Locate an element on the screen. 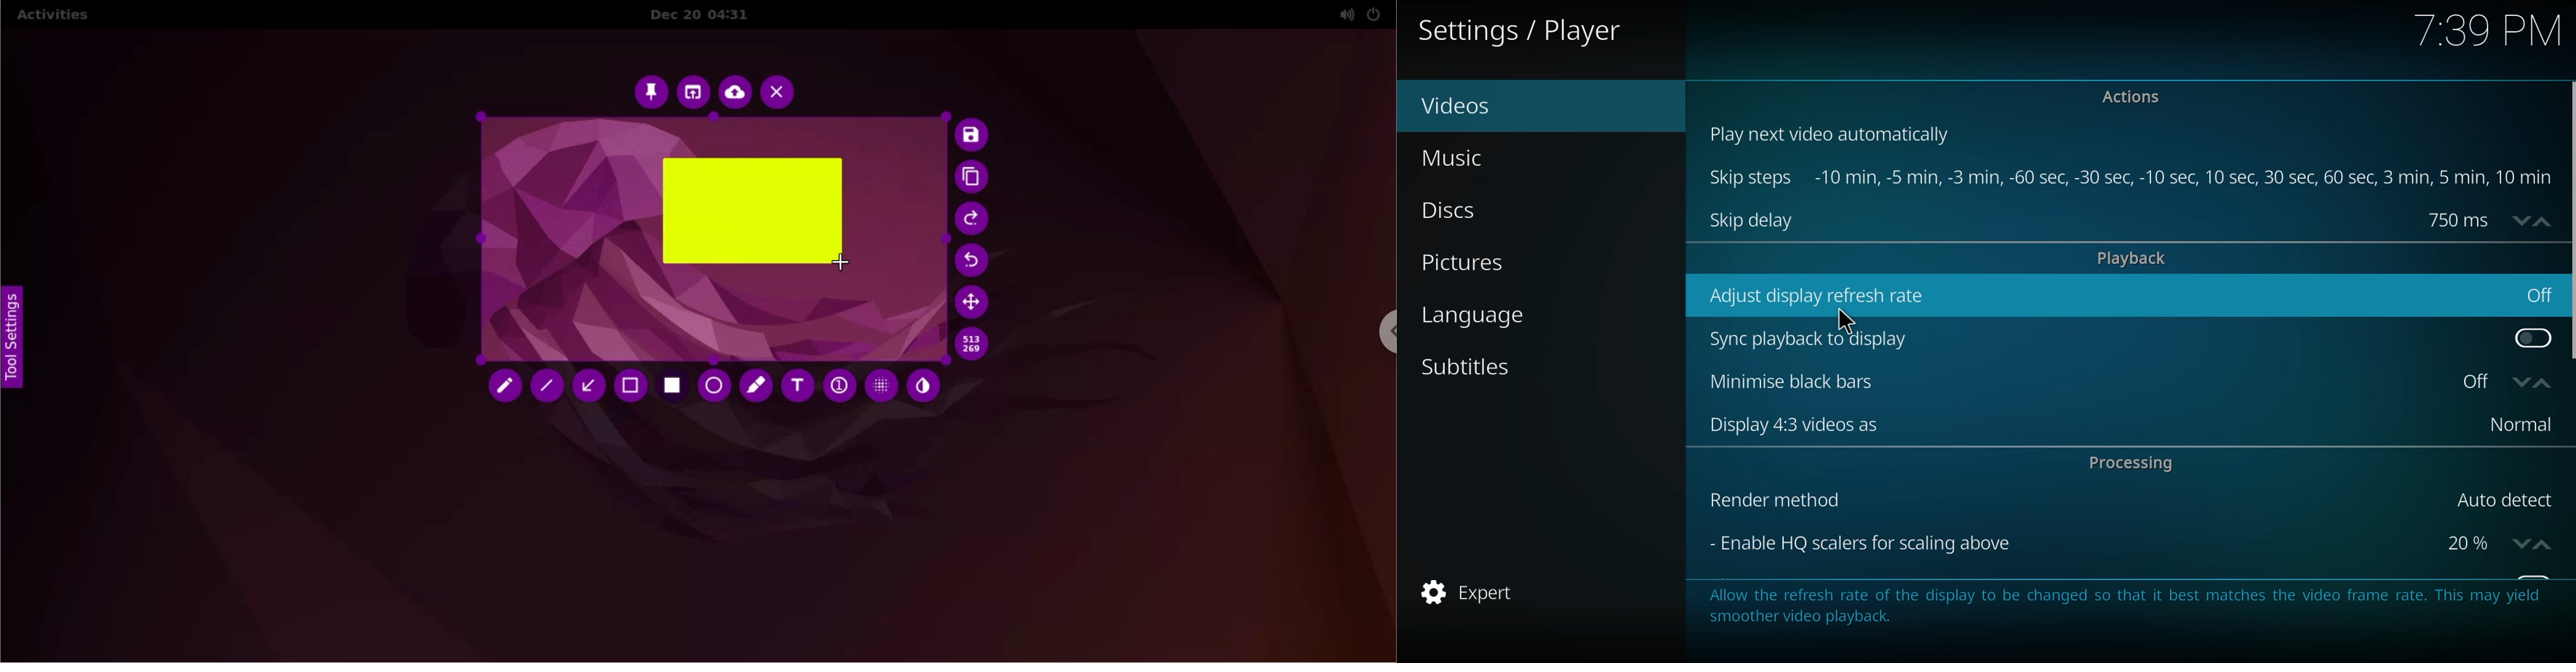  sync is located at coordinates (1810, 337).